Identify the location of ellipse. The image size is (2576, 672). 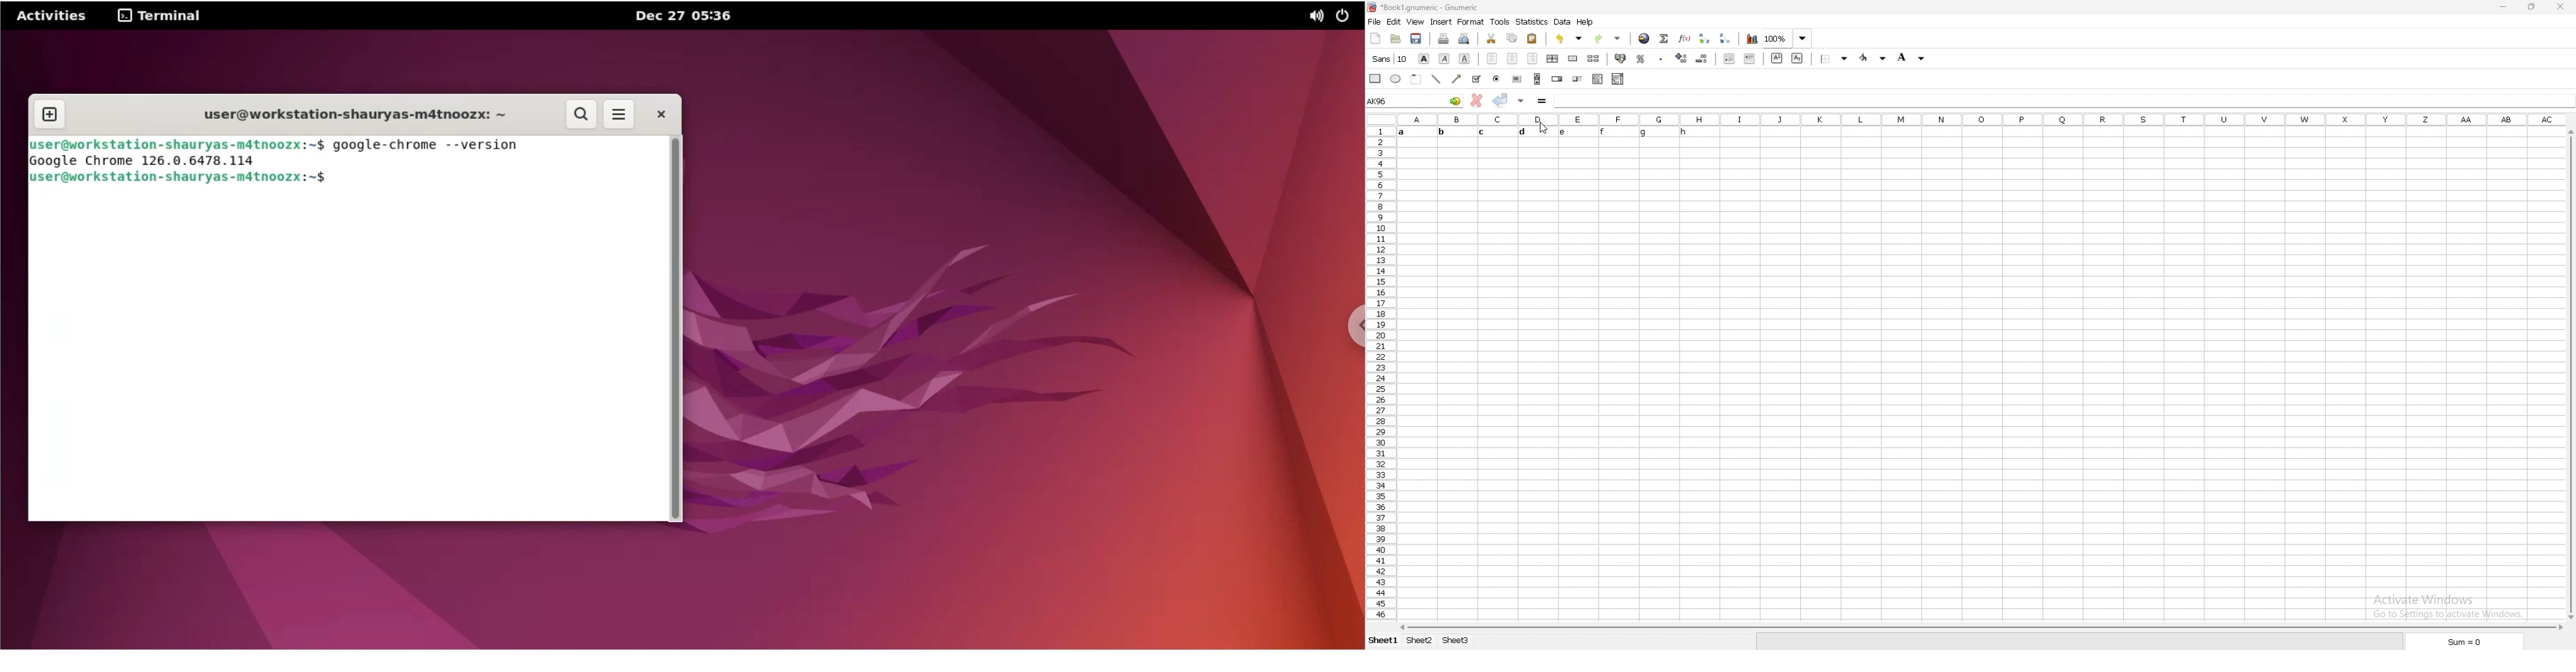
(1397, 79).